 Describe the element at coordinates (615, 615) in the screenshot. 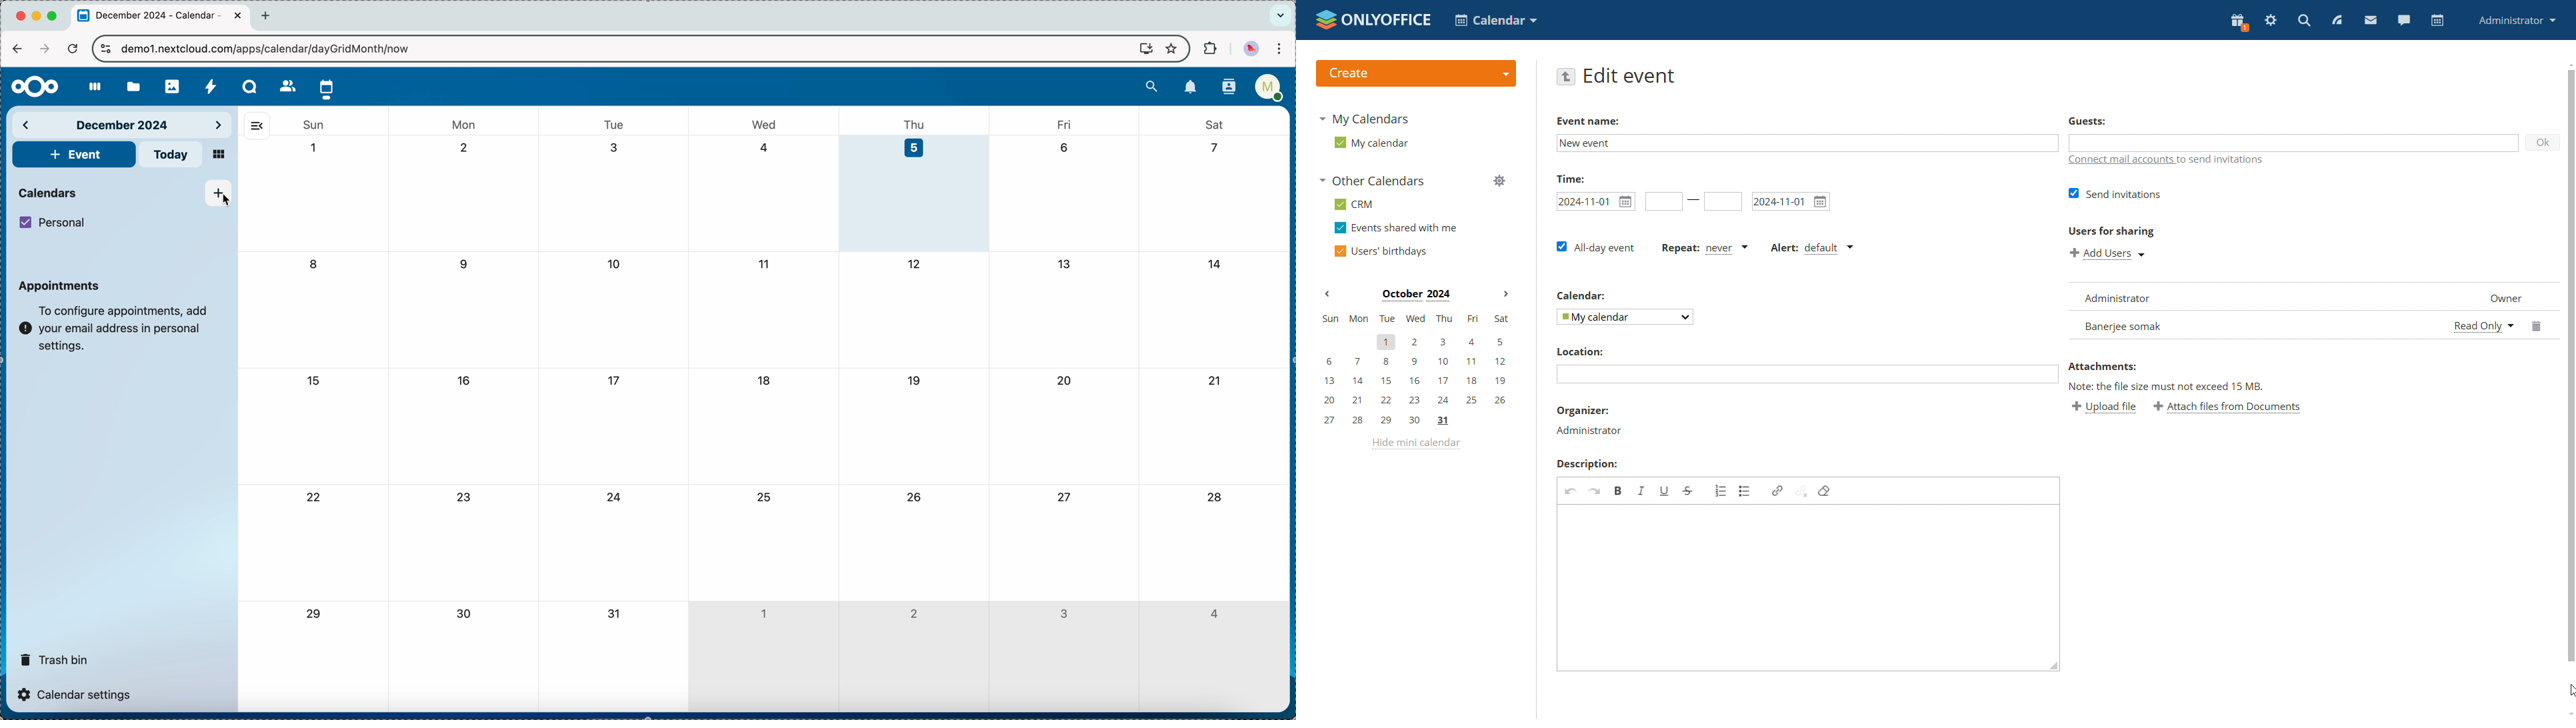

I see `31` at that location.